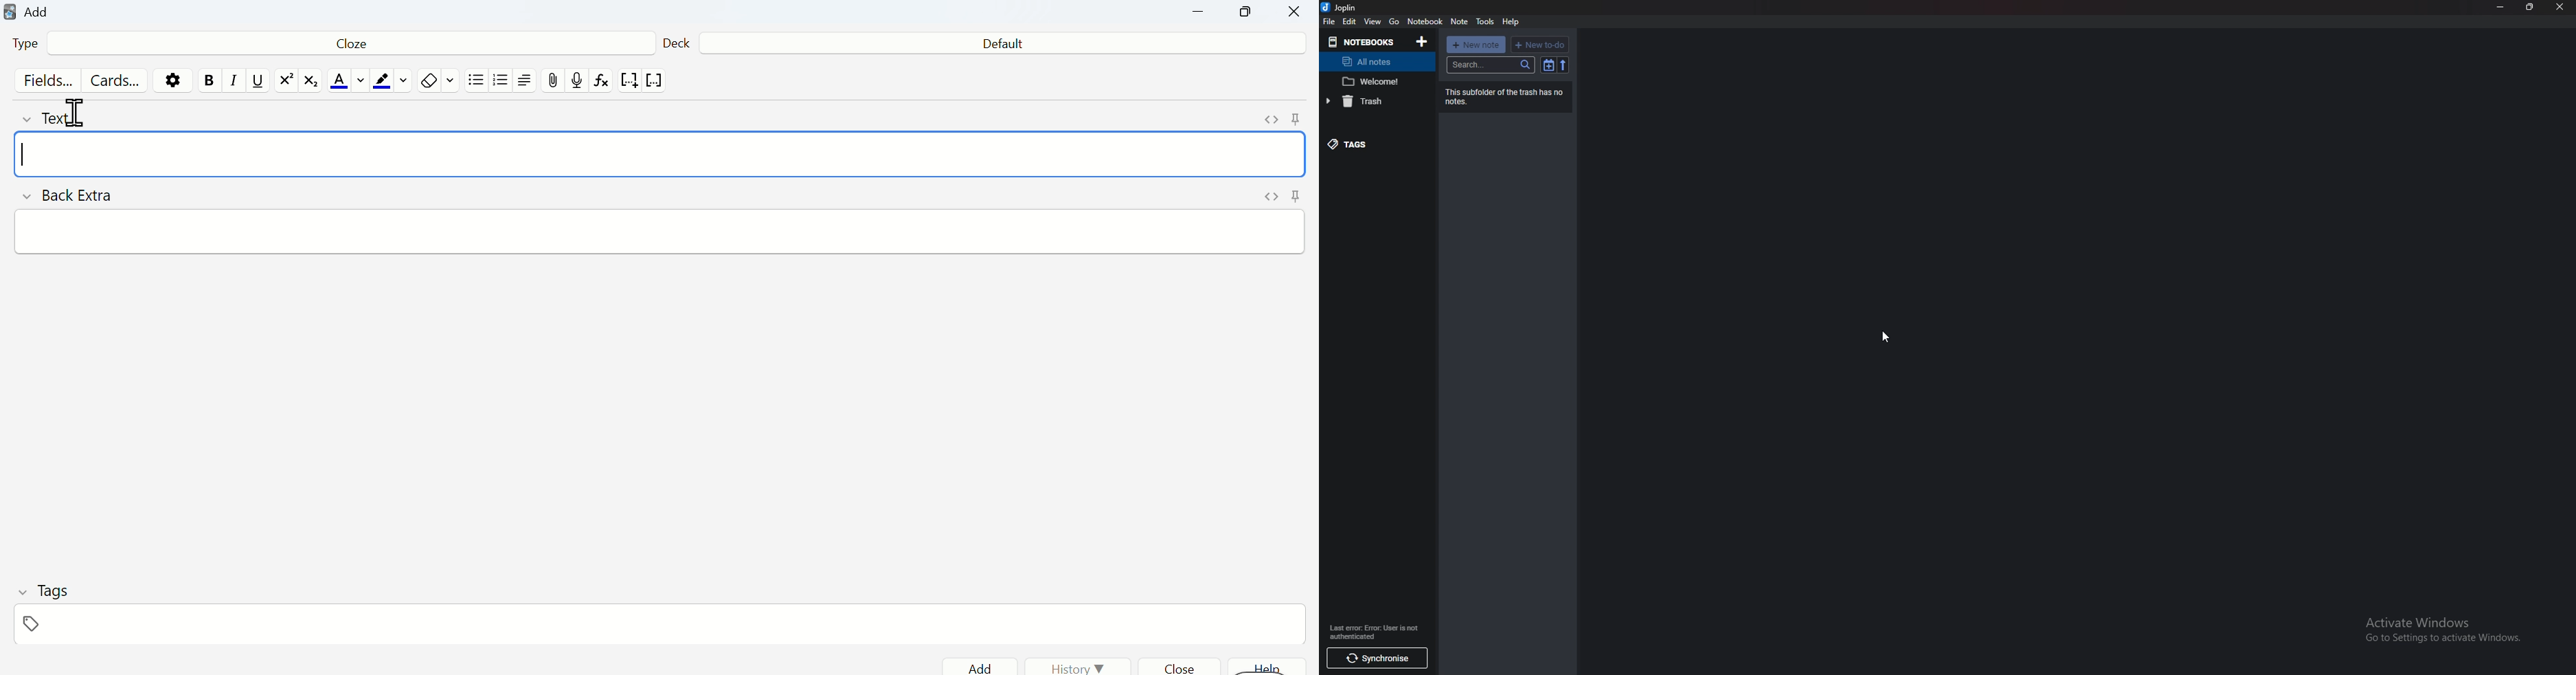 The image size is (2576, 700). Describe the element at coordinates (392, 82) in the screenshot. I see `Text highlight color` at that location.